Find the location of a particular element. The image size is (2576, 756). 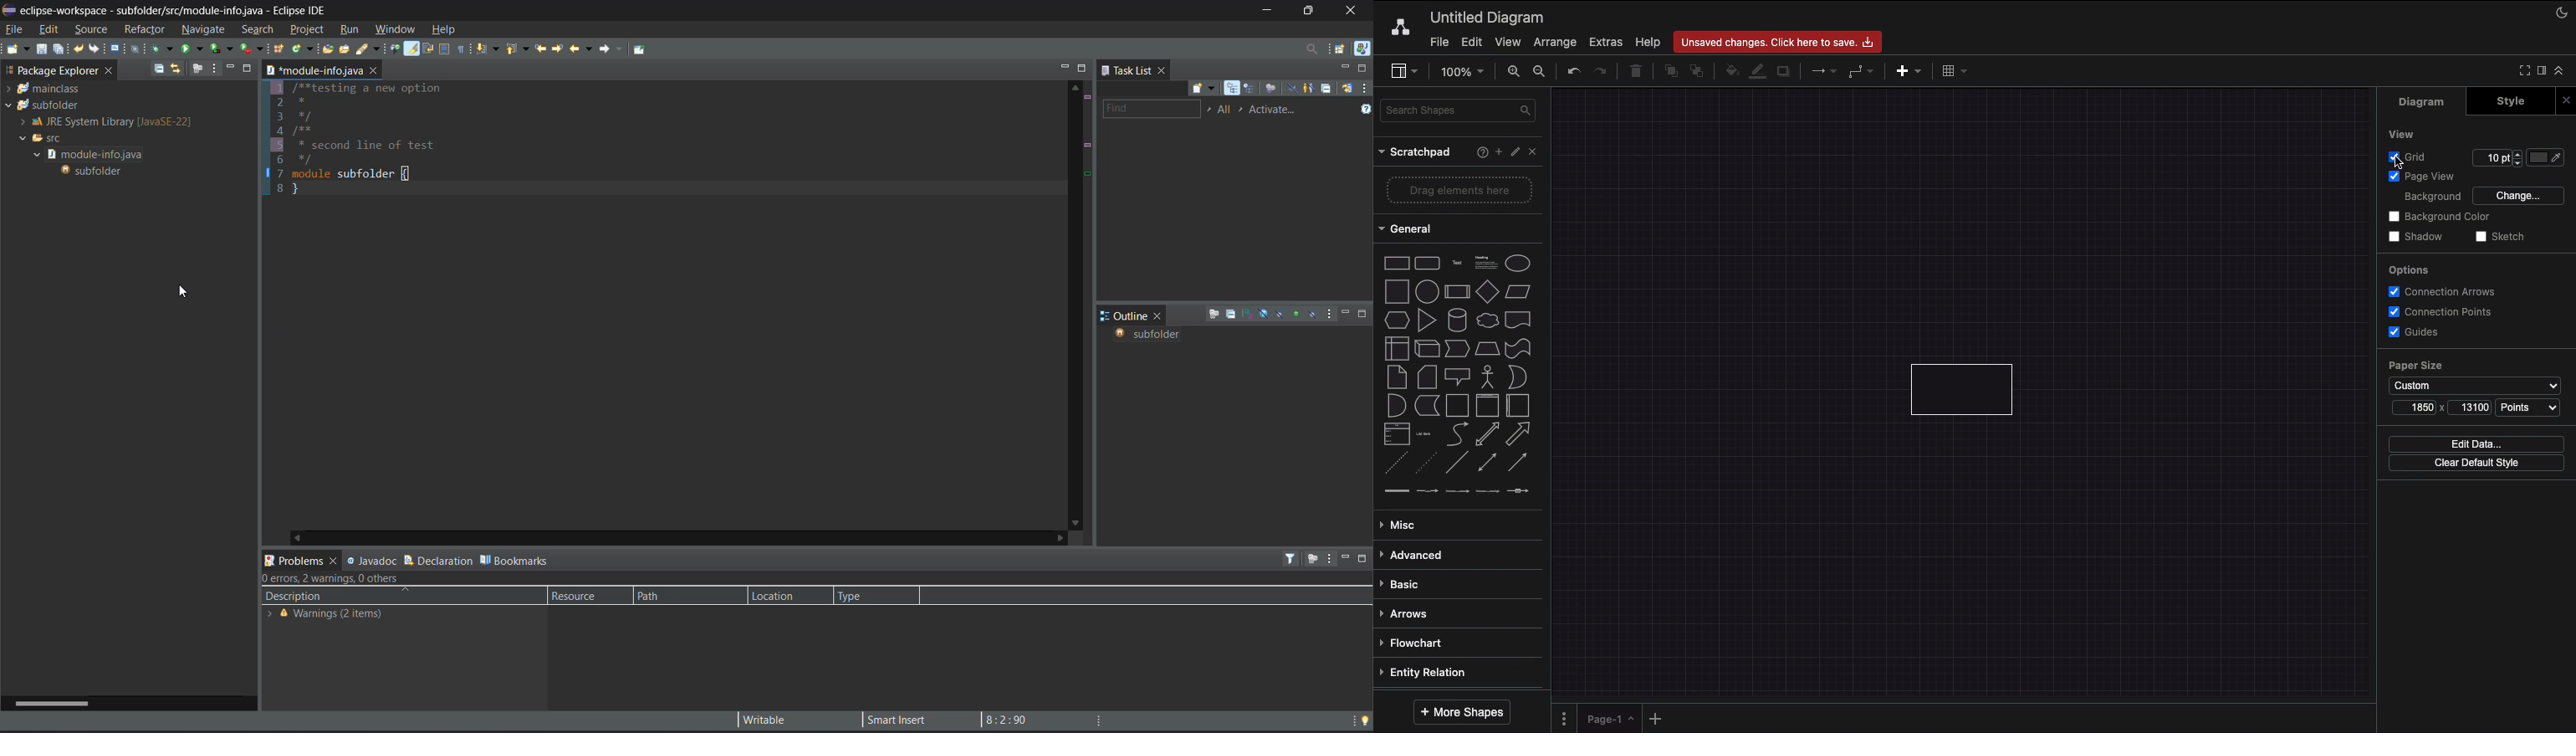

Page view is located at coordinates (2430, 177).